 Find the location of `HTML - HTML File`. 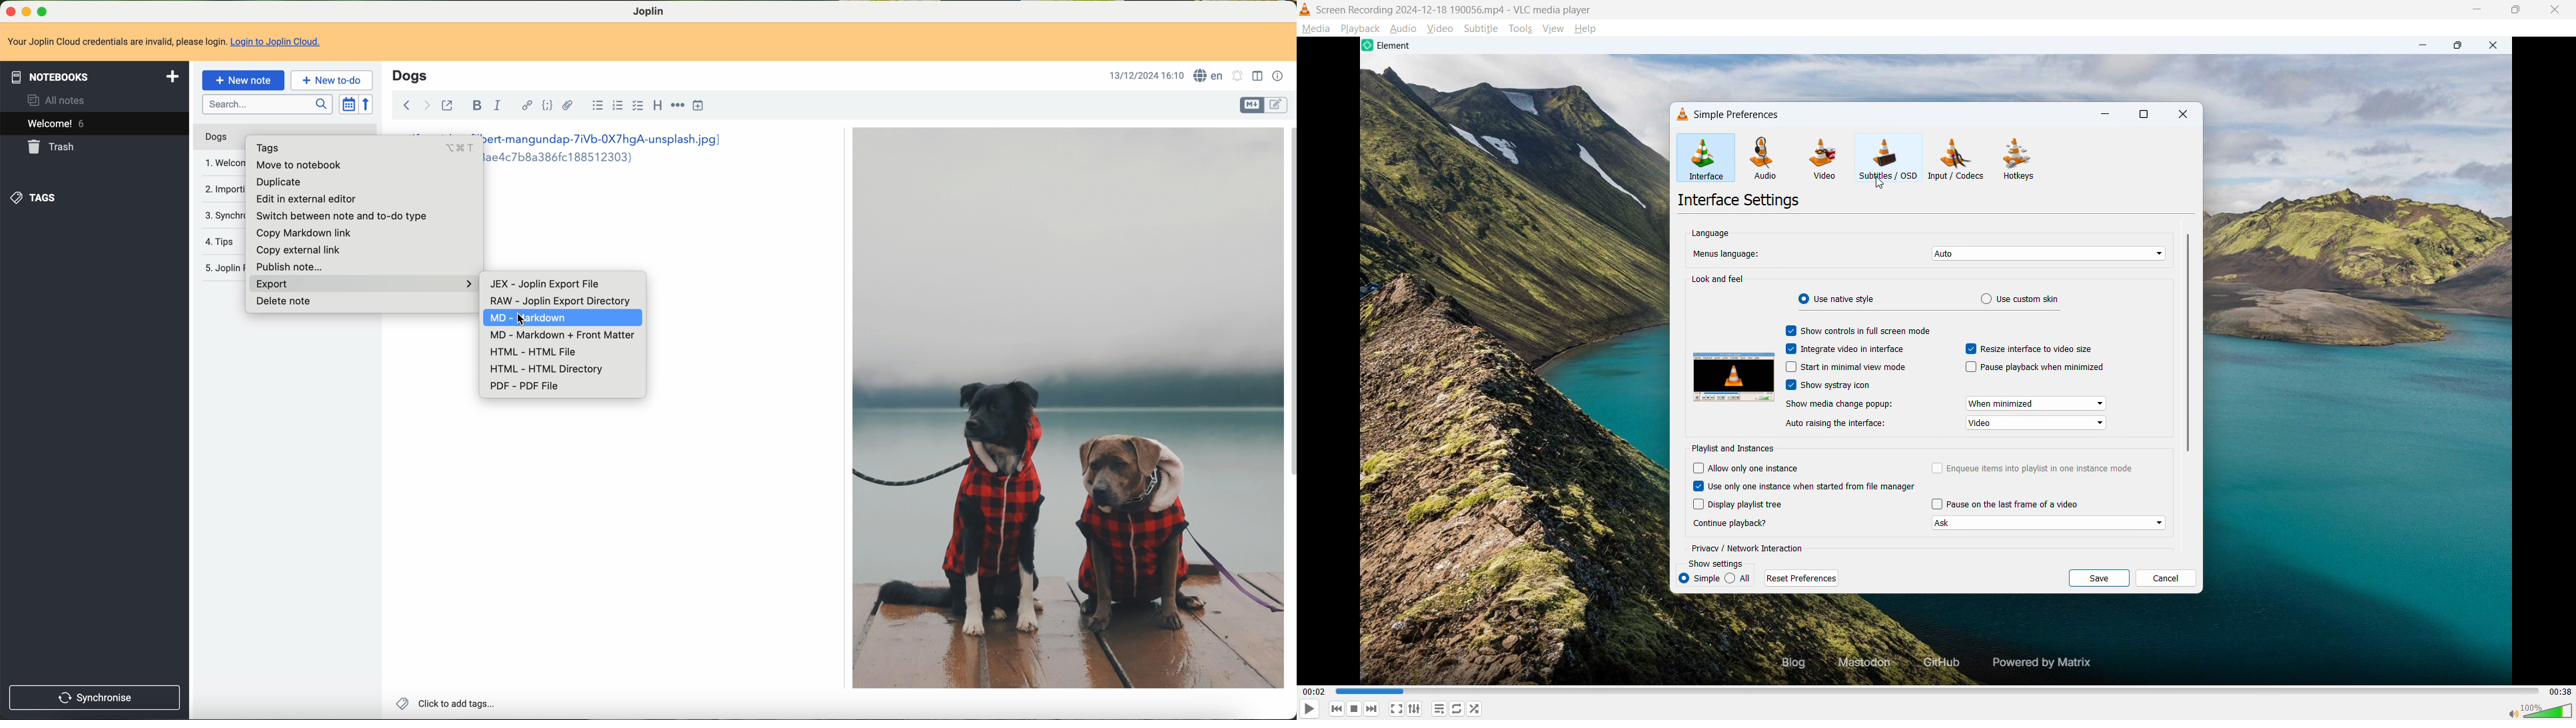

HTML - HTML File is located at coordinates (534, 352).